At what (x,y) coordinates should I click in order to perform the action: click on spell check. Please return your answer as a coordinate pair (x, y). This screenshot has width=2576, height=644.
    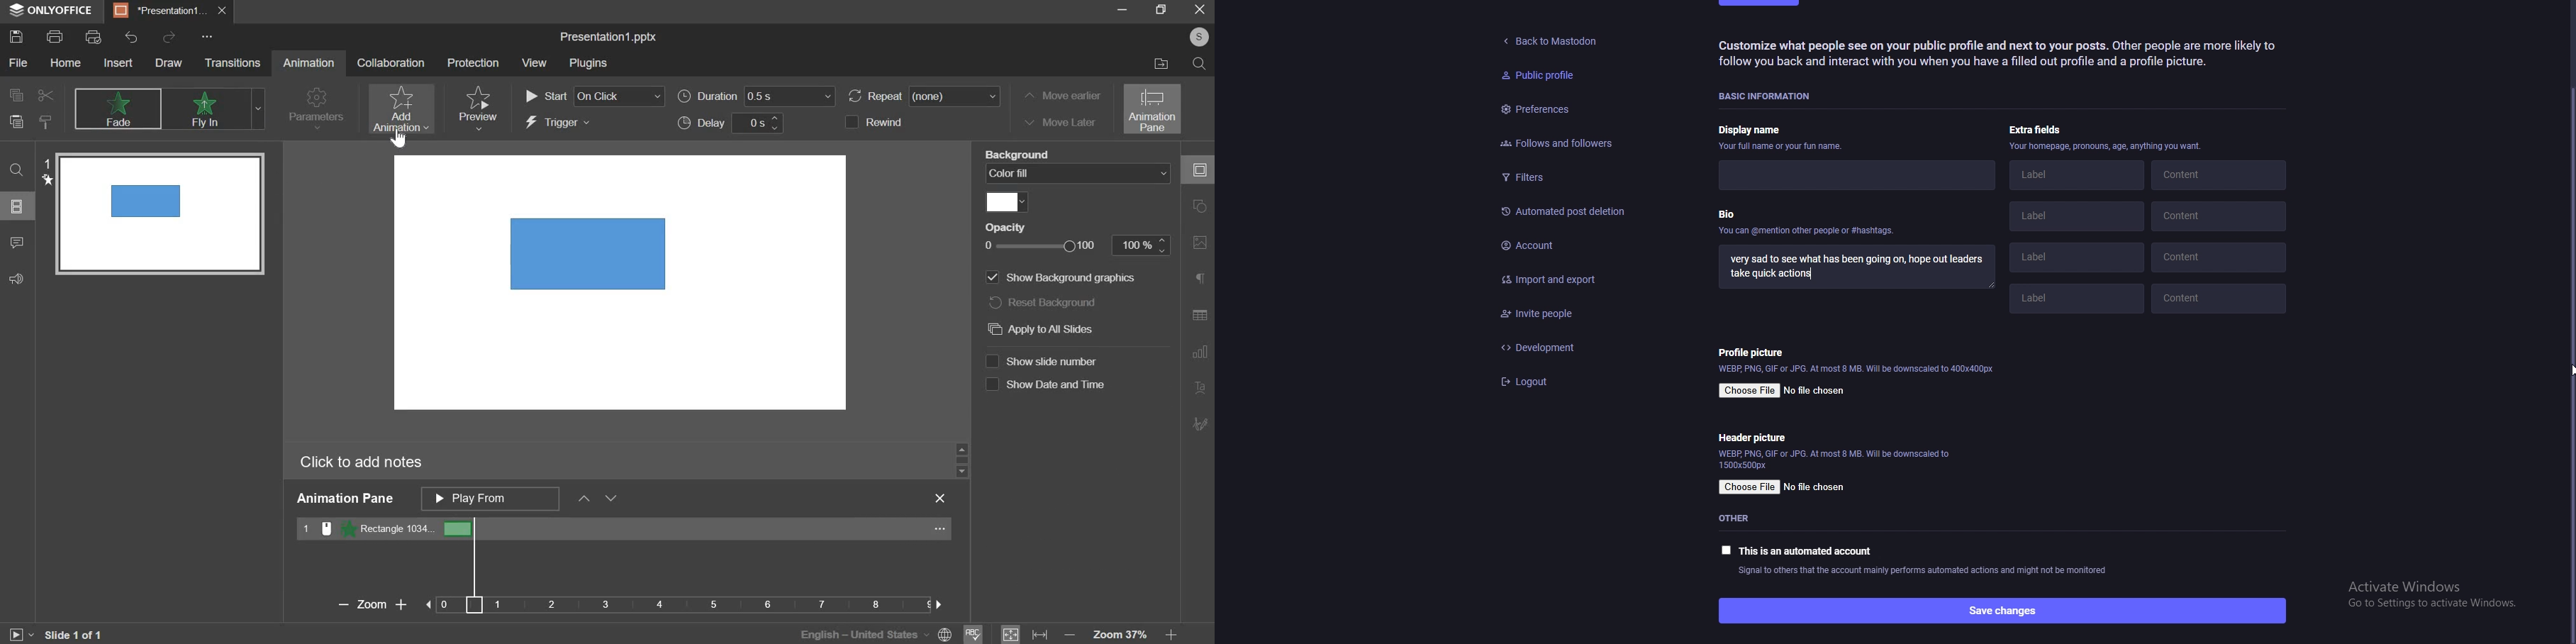
    Looking at the image, I should click on (978, 632).